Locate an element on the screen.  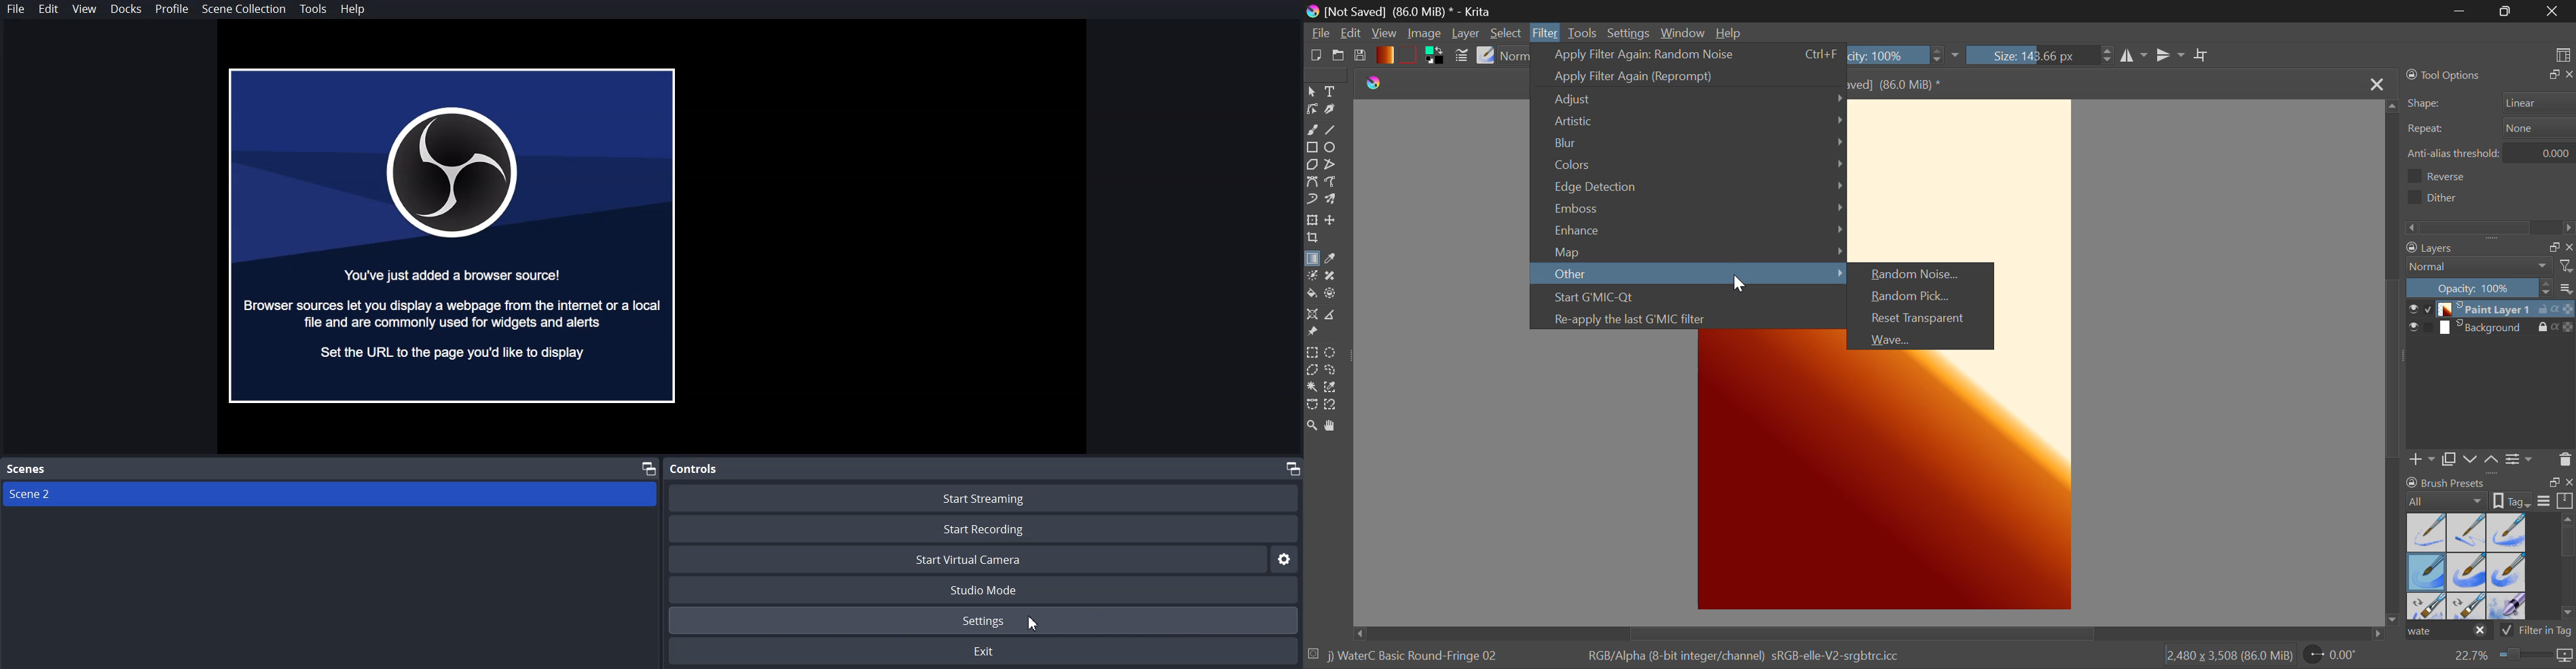
move down is located at coordinates (2471, 459).